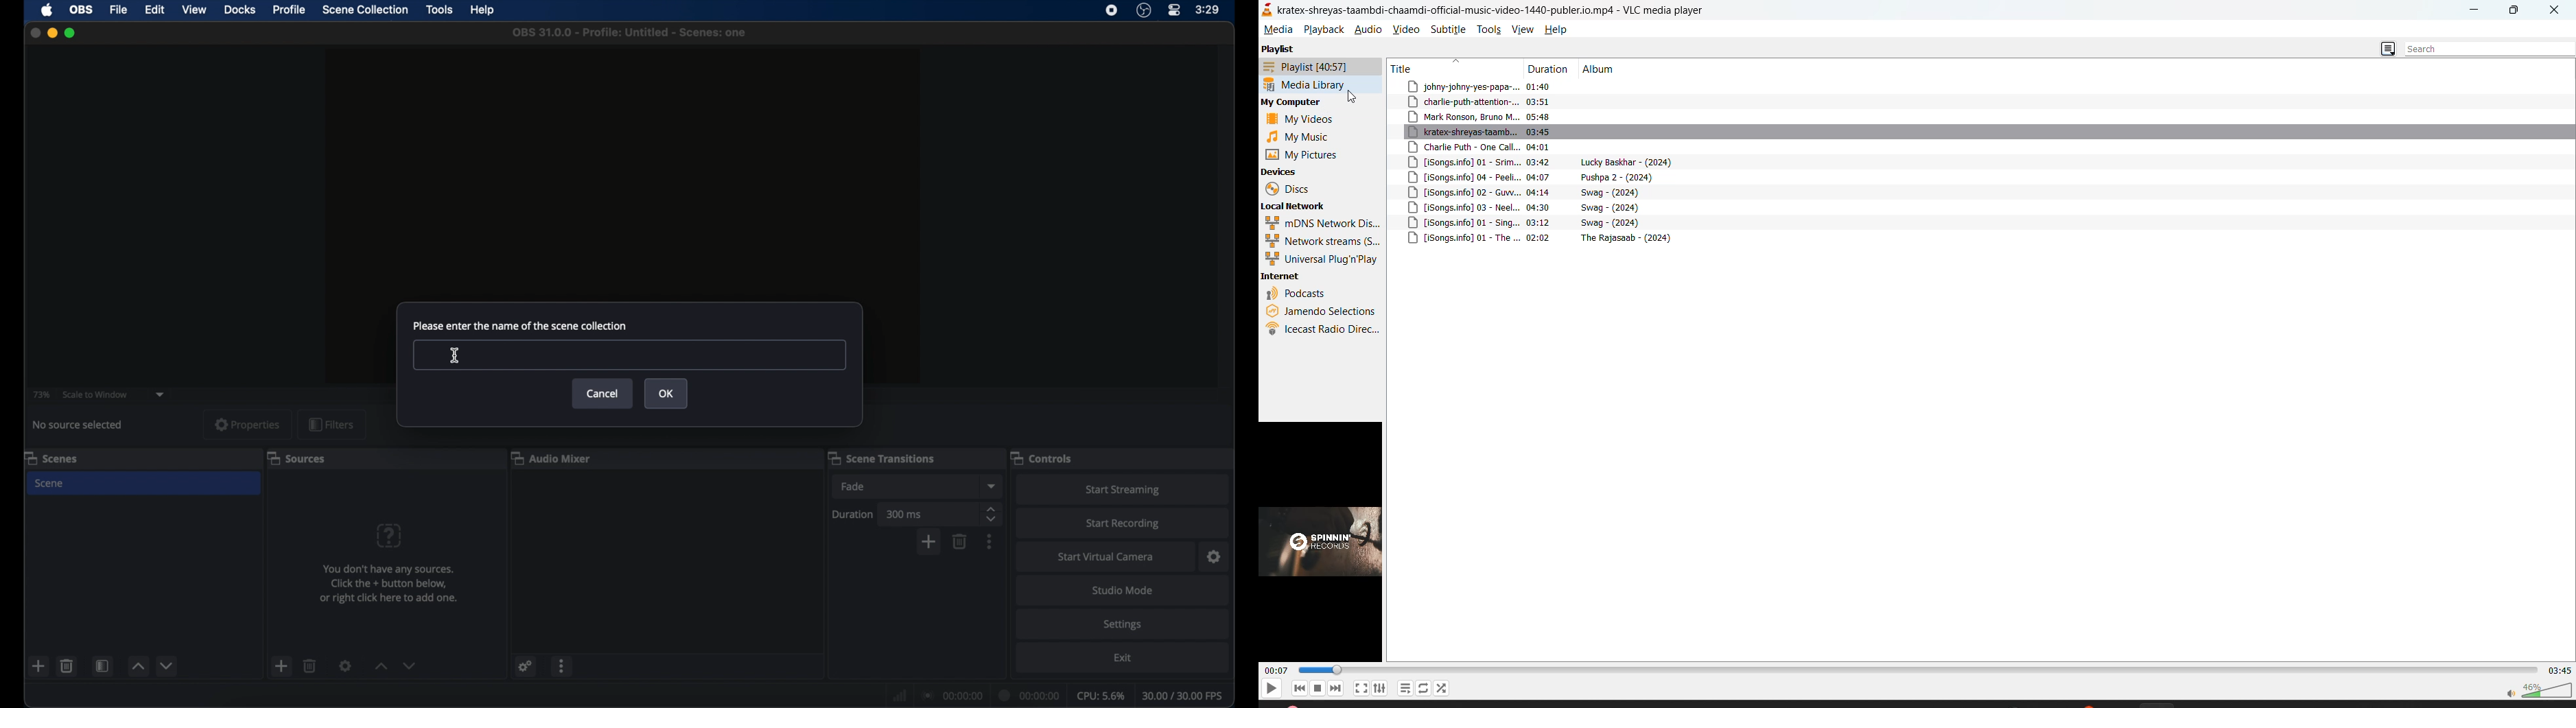  What do you see at coordinates (2477, 12) in the screenshot?
I see `minimize` at bounding box center [2477, 12].